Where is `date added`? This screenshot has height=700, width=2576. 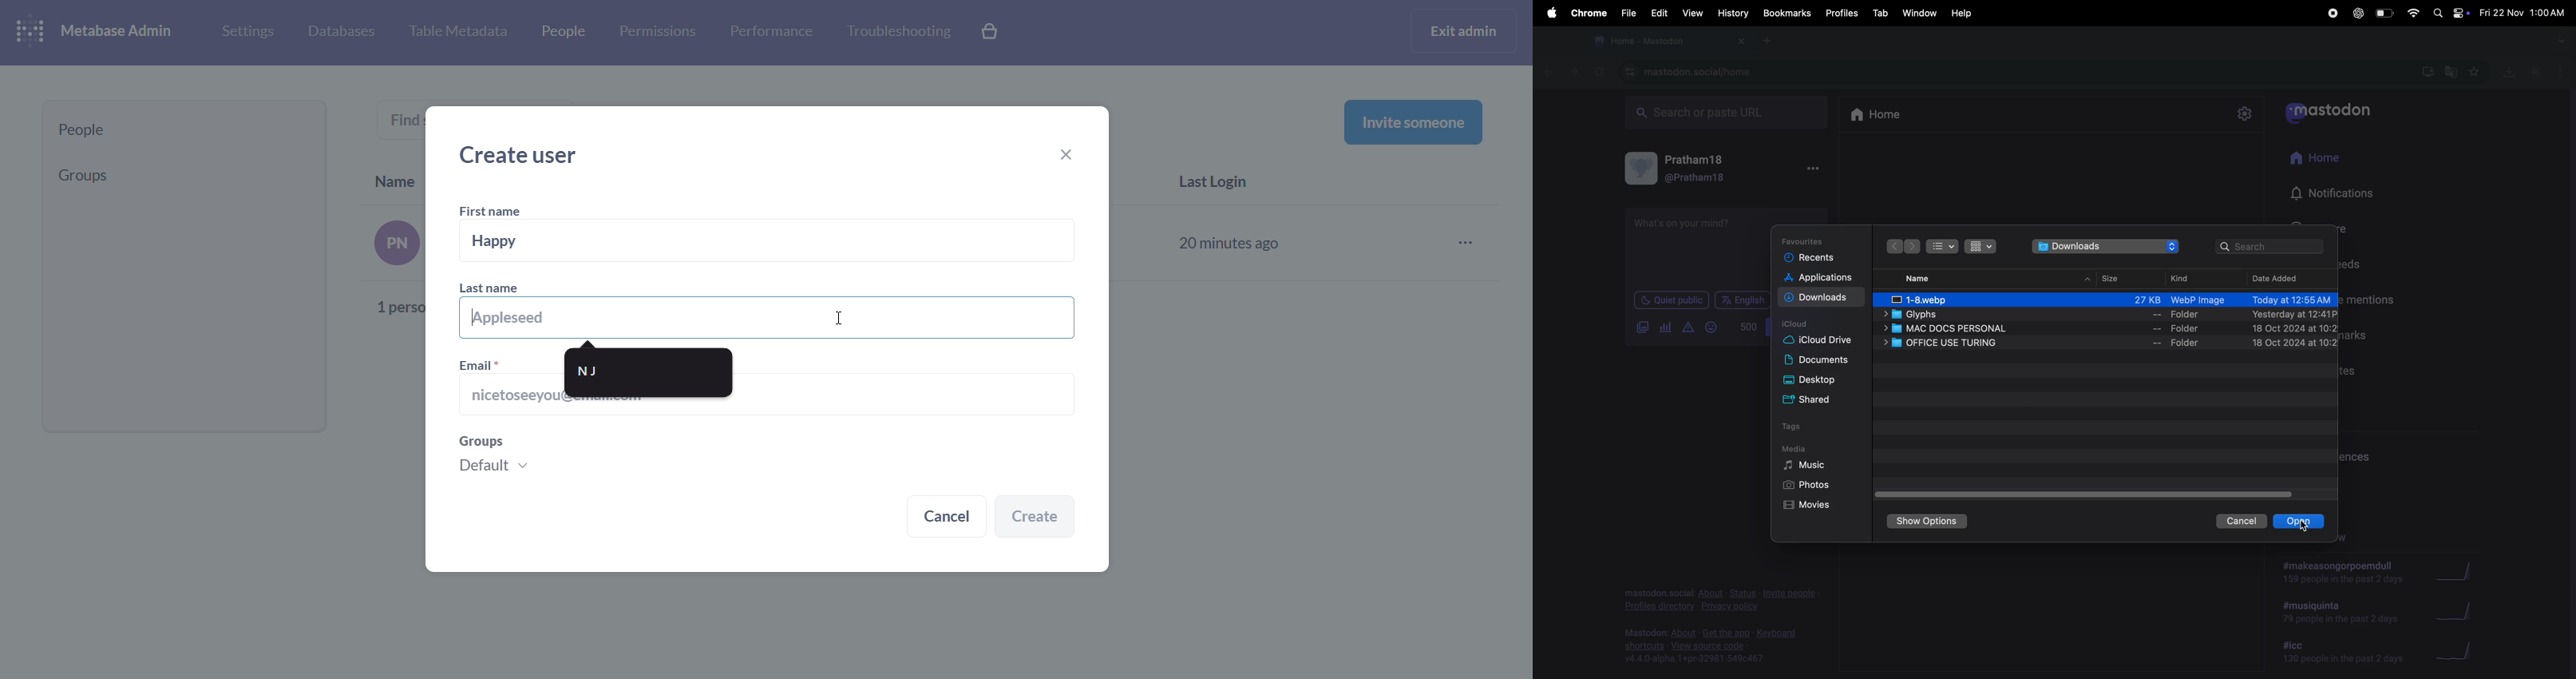 date added is located at coordinates (2280, 278).